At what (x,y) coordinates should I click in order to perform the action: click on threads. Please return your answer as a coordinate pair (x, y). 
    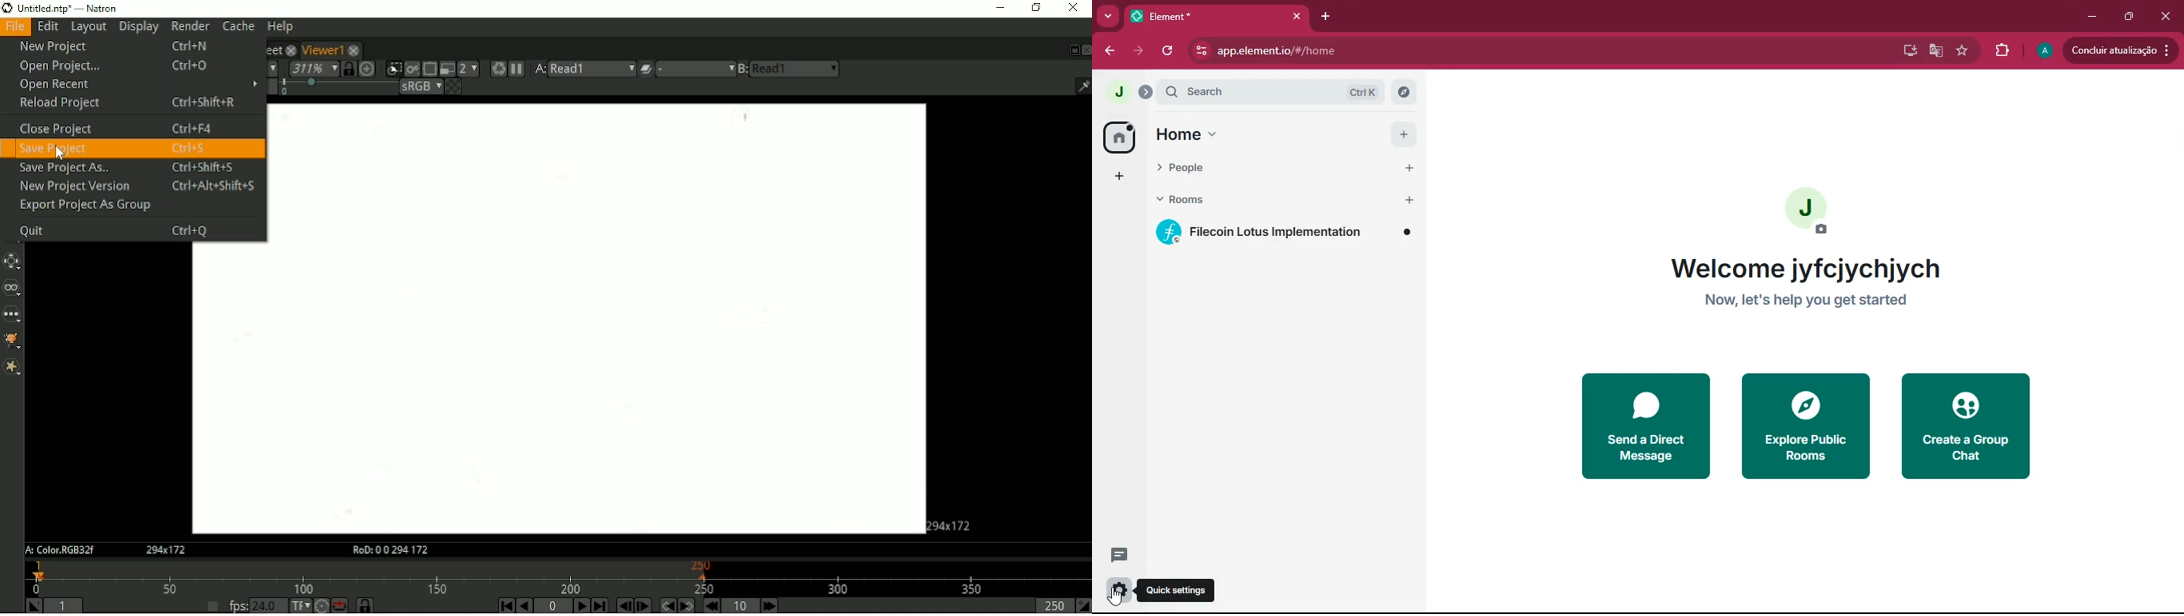
    Looking at the image, I should click on (1118, 555).